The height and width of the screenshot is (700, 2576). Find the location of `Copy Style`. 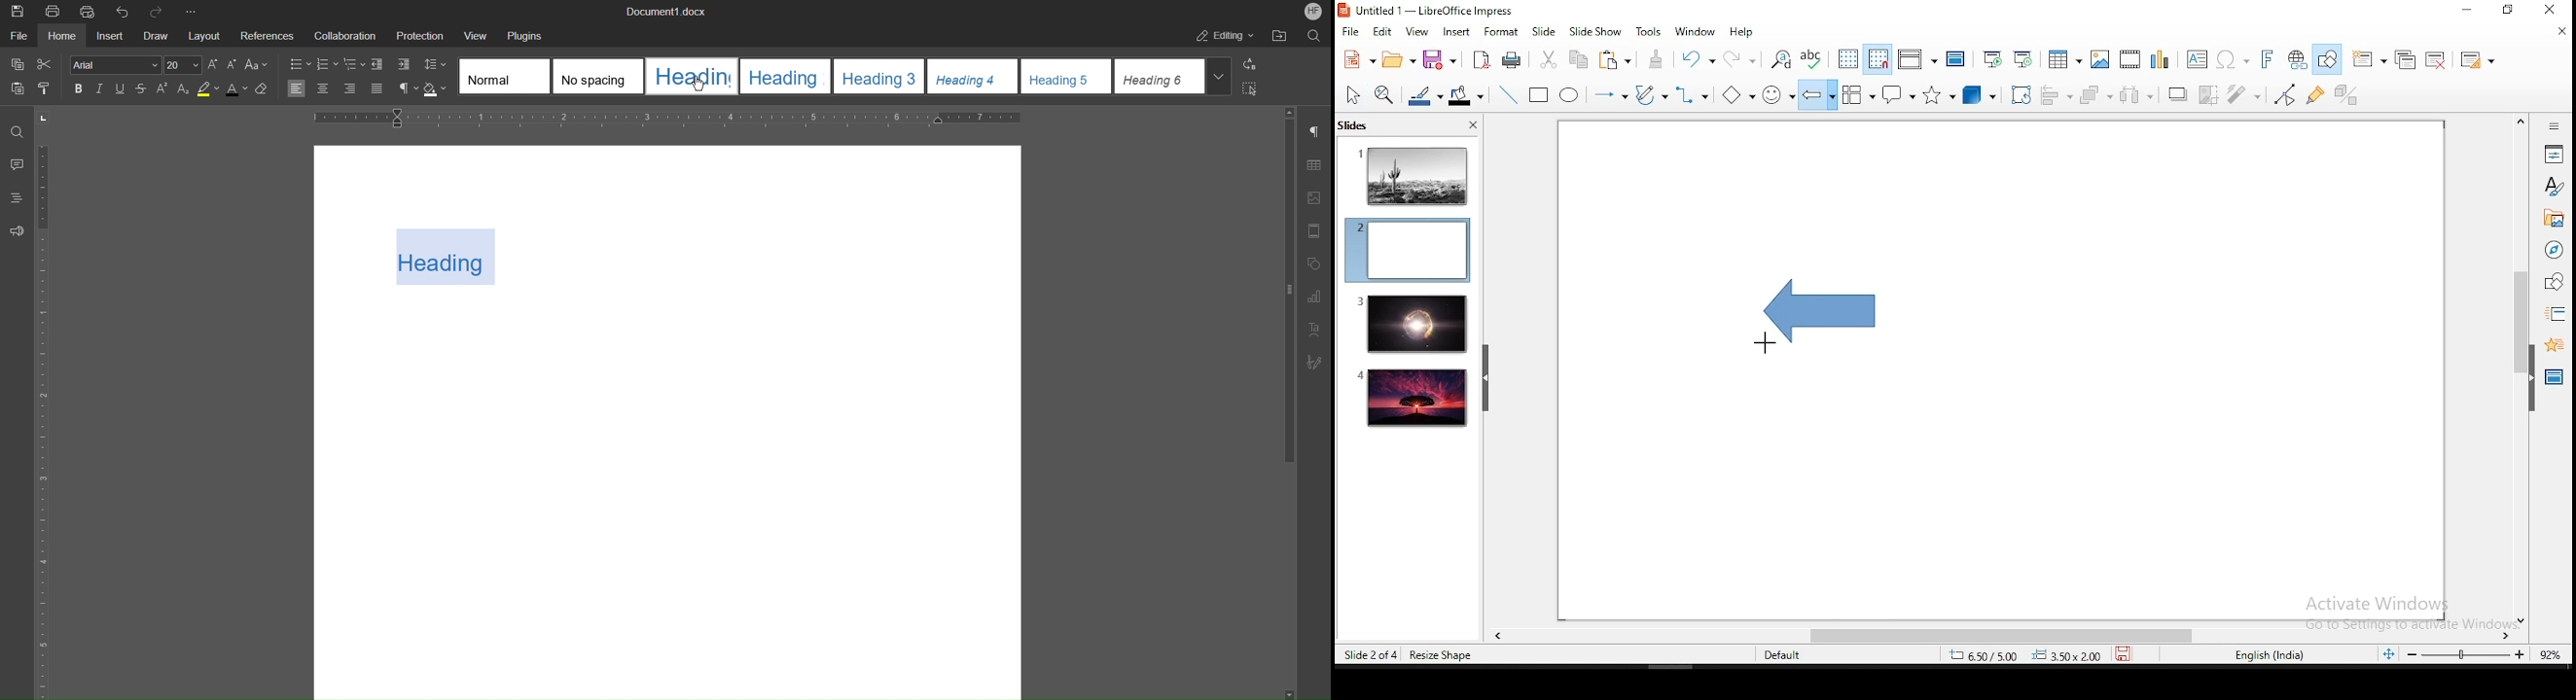

Copy Style is located at coordinates (49, 88).